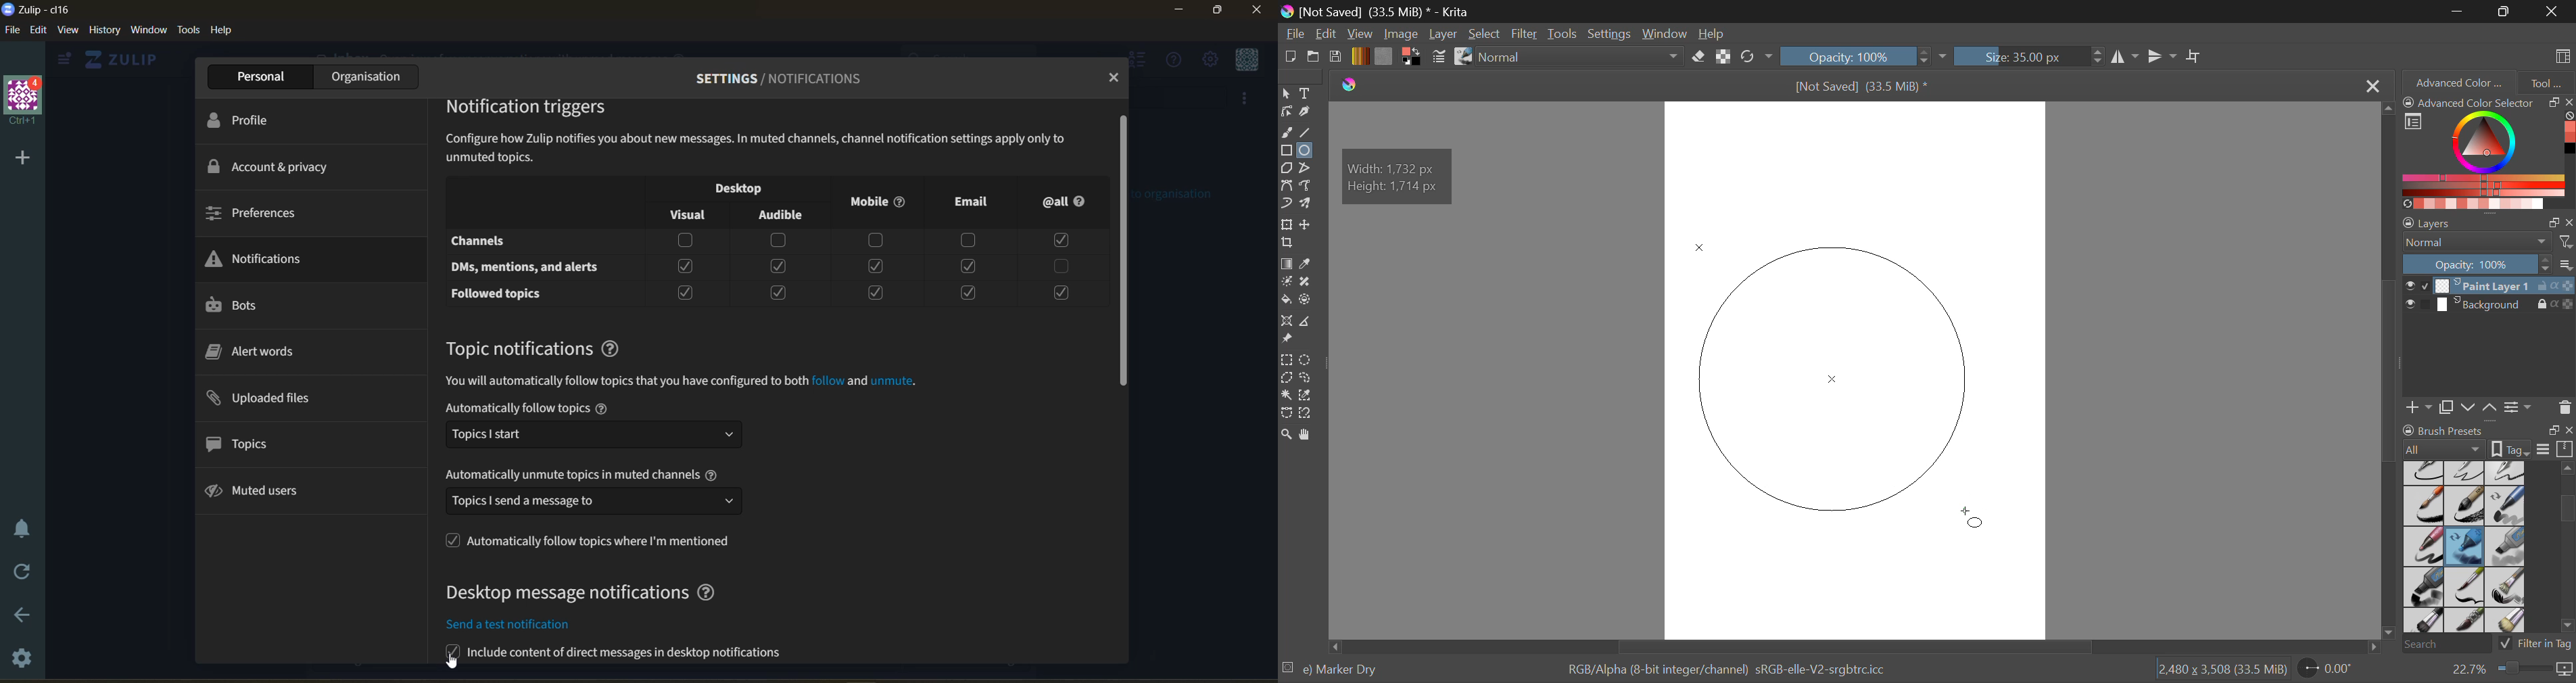 This screenshot has width=2576, height=700. I want to click on Settings, so click(1613, 34).